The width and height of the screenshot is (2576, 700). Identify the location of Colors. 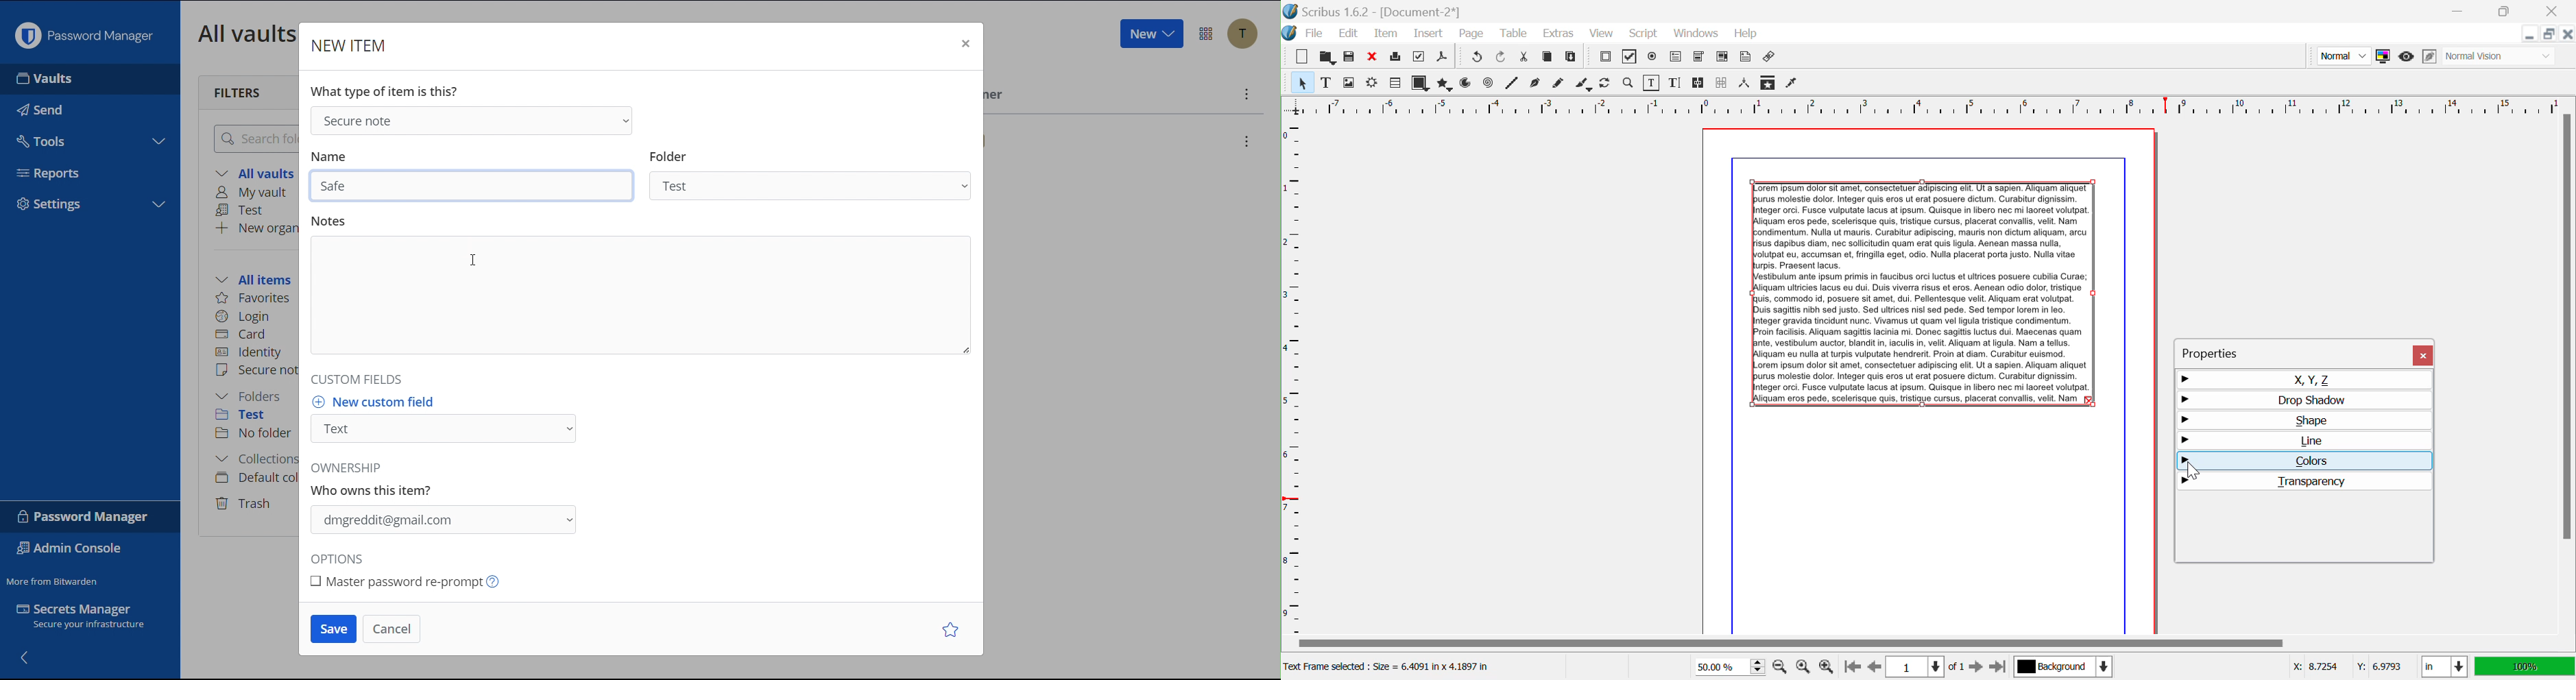
(2304, 461).